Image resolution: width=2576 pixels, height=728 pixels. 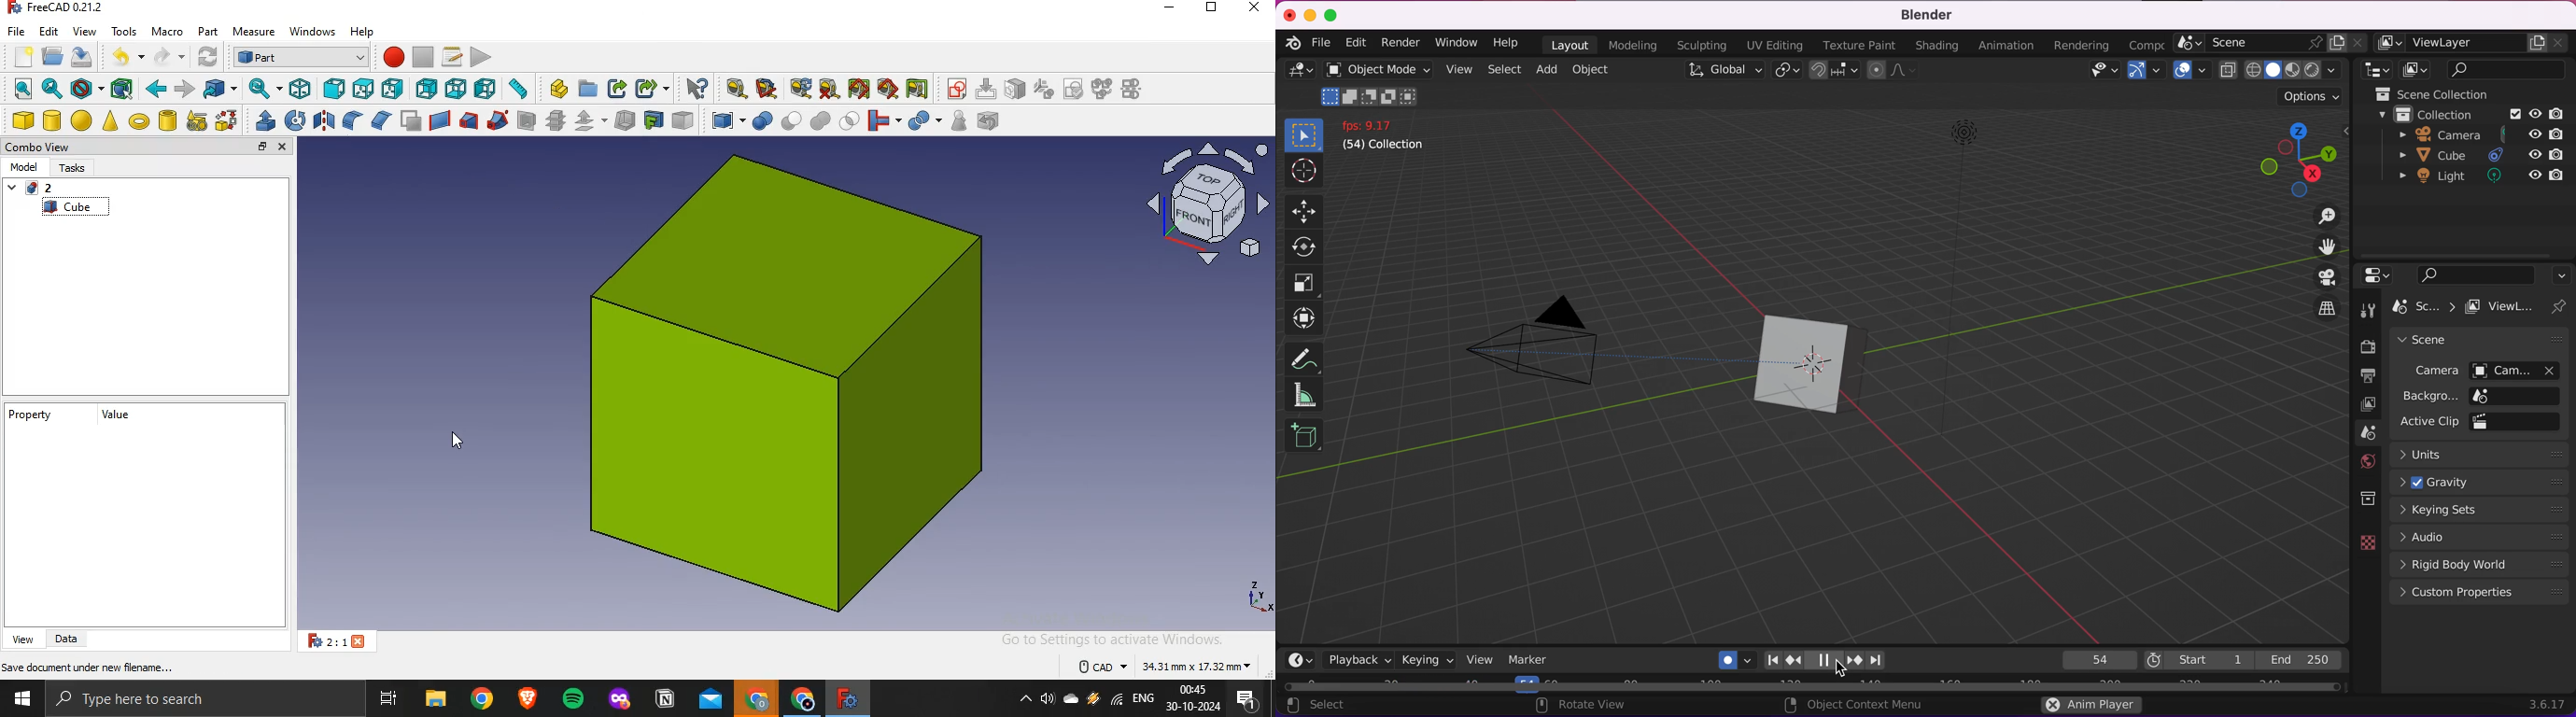 I want to click on type here to search, so click(x=188, y=699).